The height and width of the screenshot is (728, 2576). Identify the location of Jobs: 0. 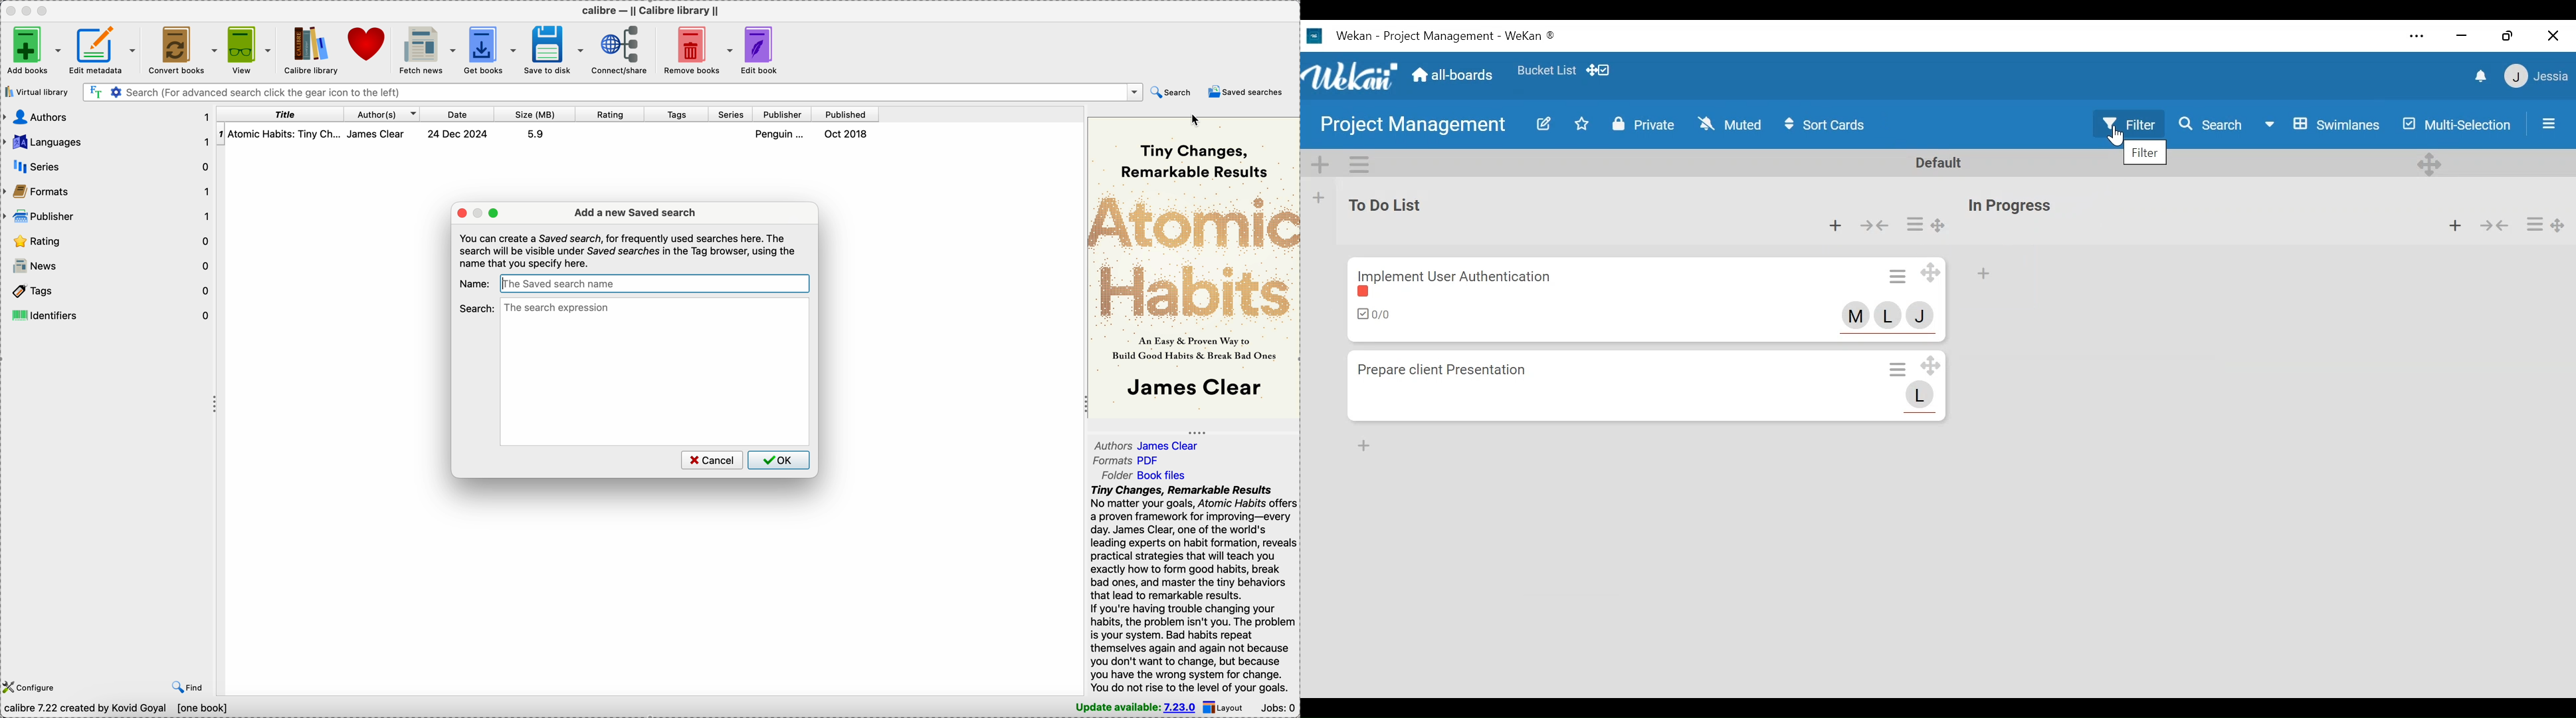
(1279, 707).